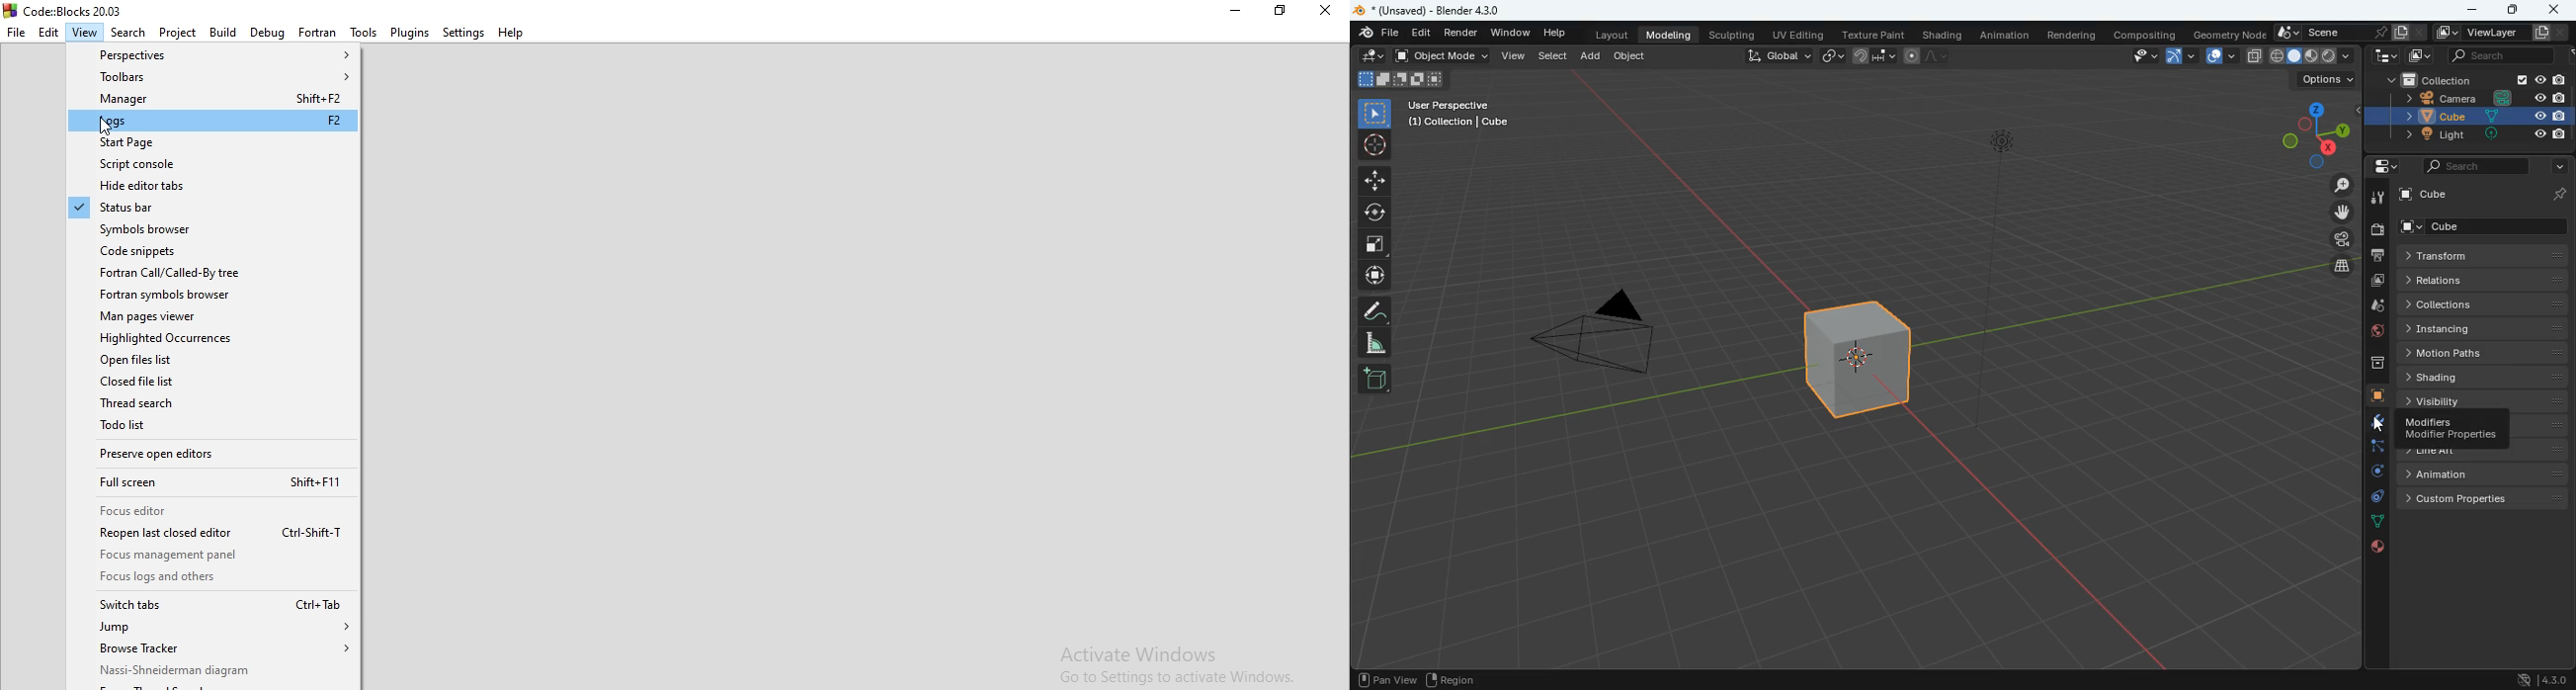 This screenshot has width=2576, height=700. I want to click on fortran call/called-by tree, so click(214, 273).